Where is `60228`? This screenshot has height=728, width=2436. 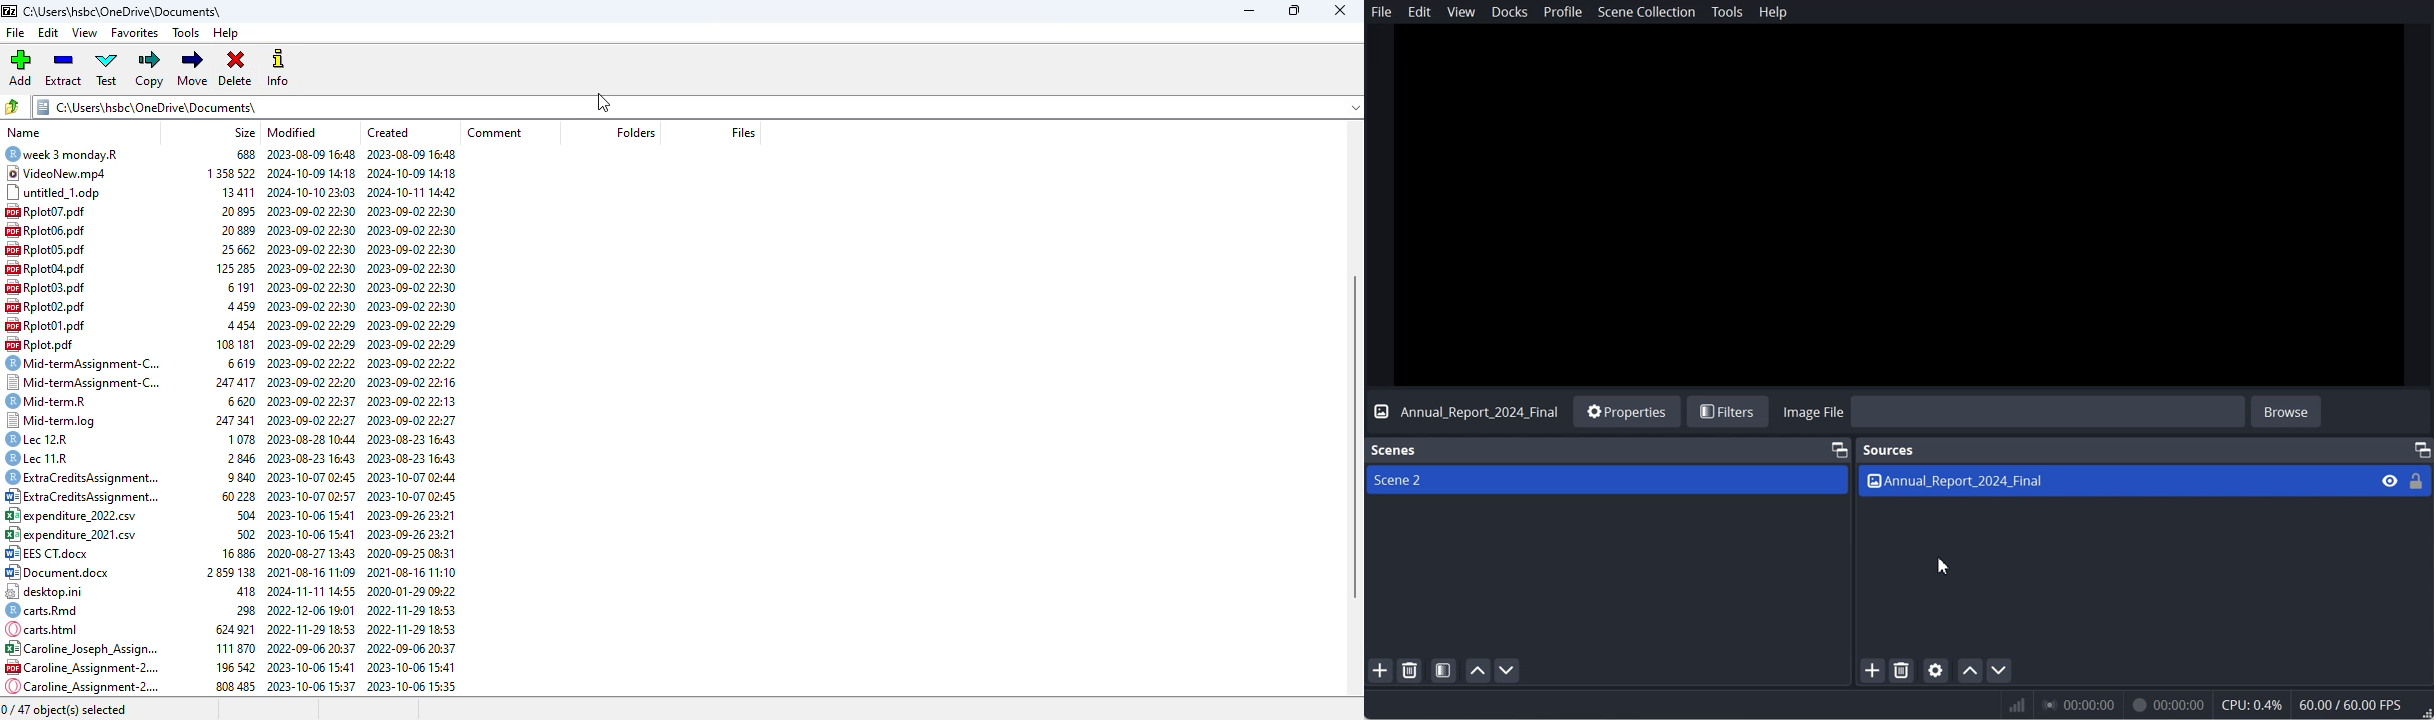
60228 is located at coordinates (234, 496).